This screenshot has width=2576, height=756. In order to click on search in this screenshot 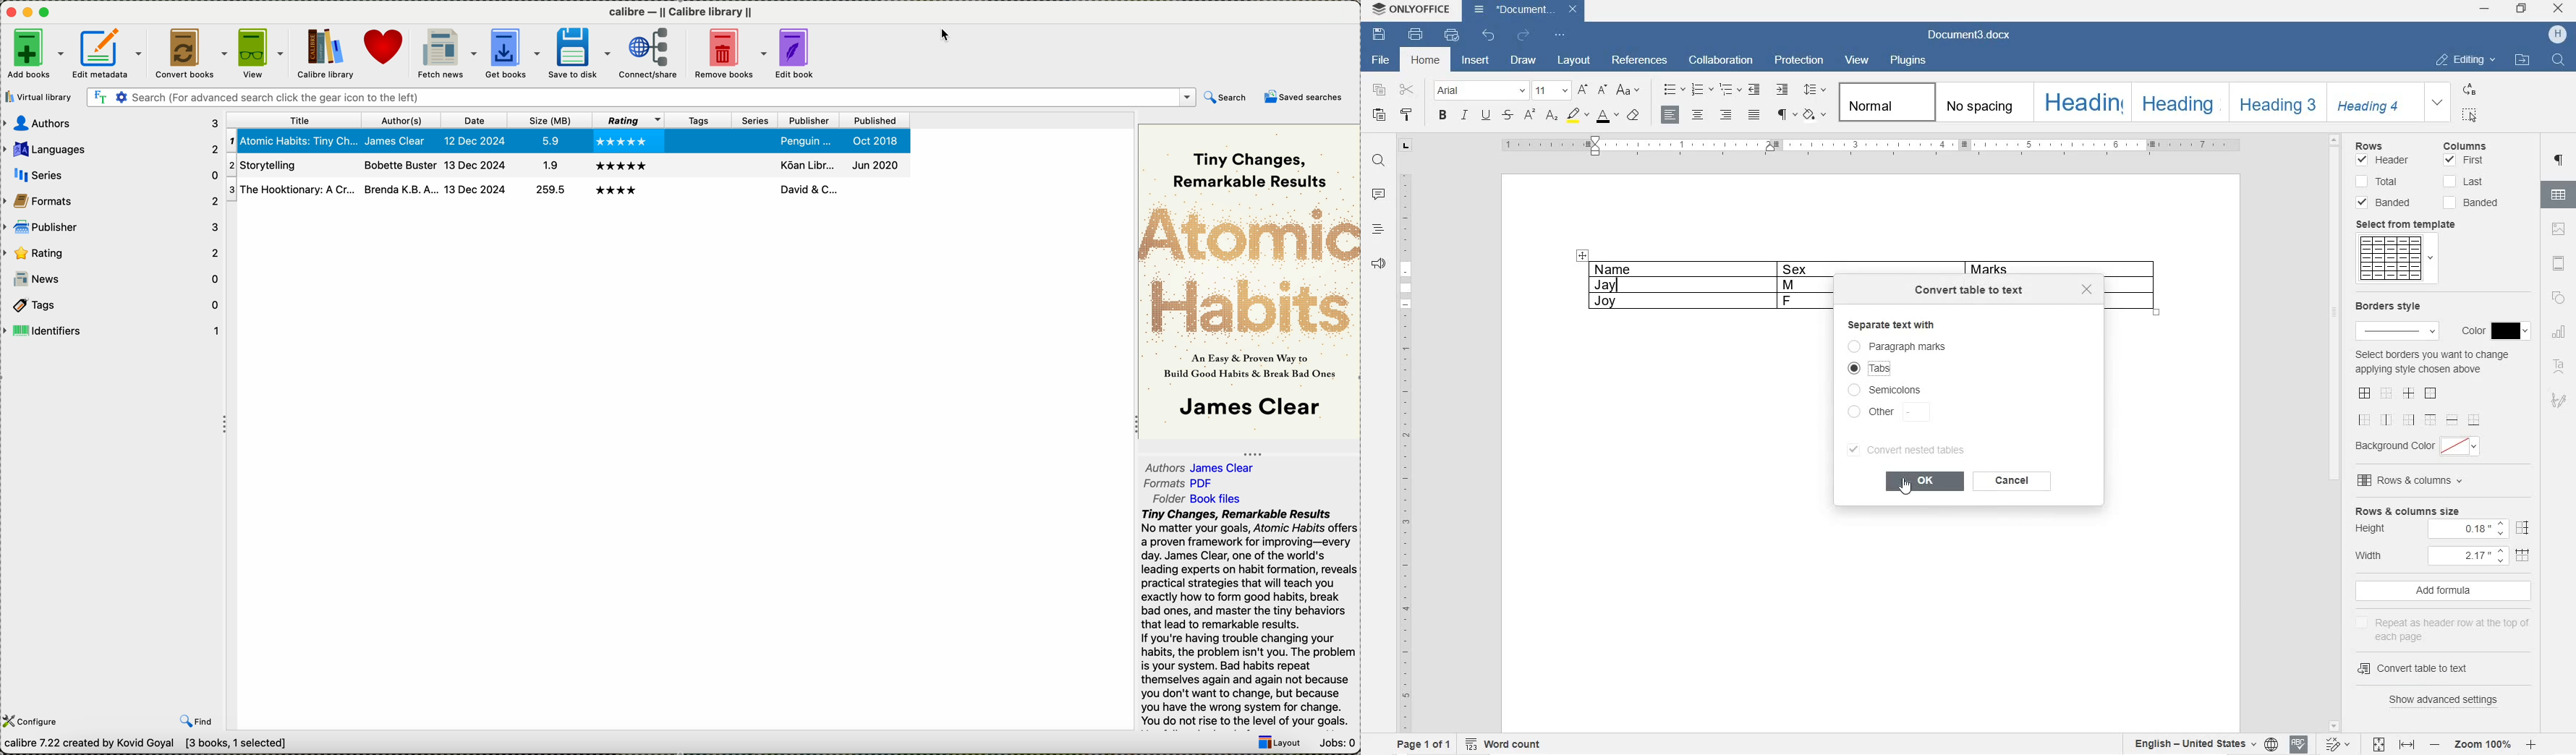, I will do `click(1228, 97)`.